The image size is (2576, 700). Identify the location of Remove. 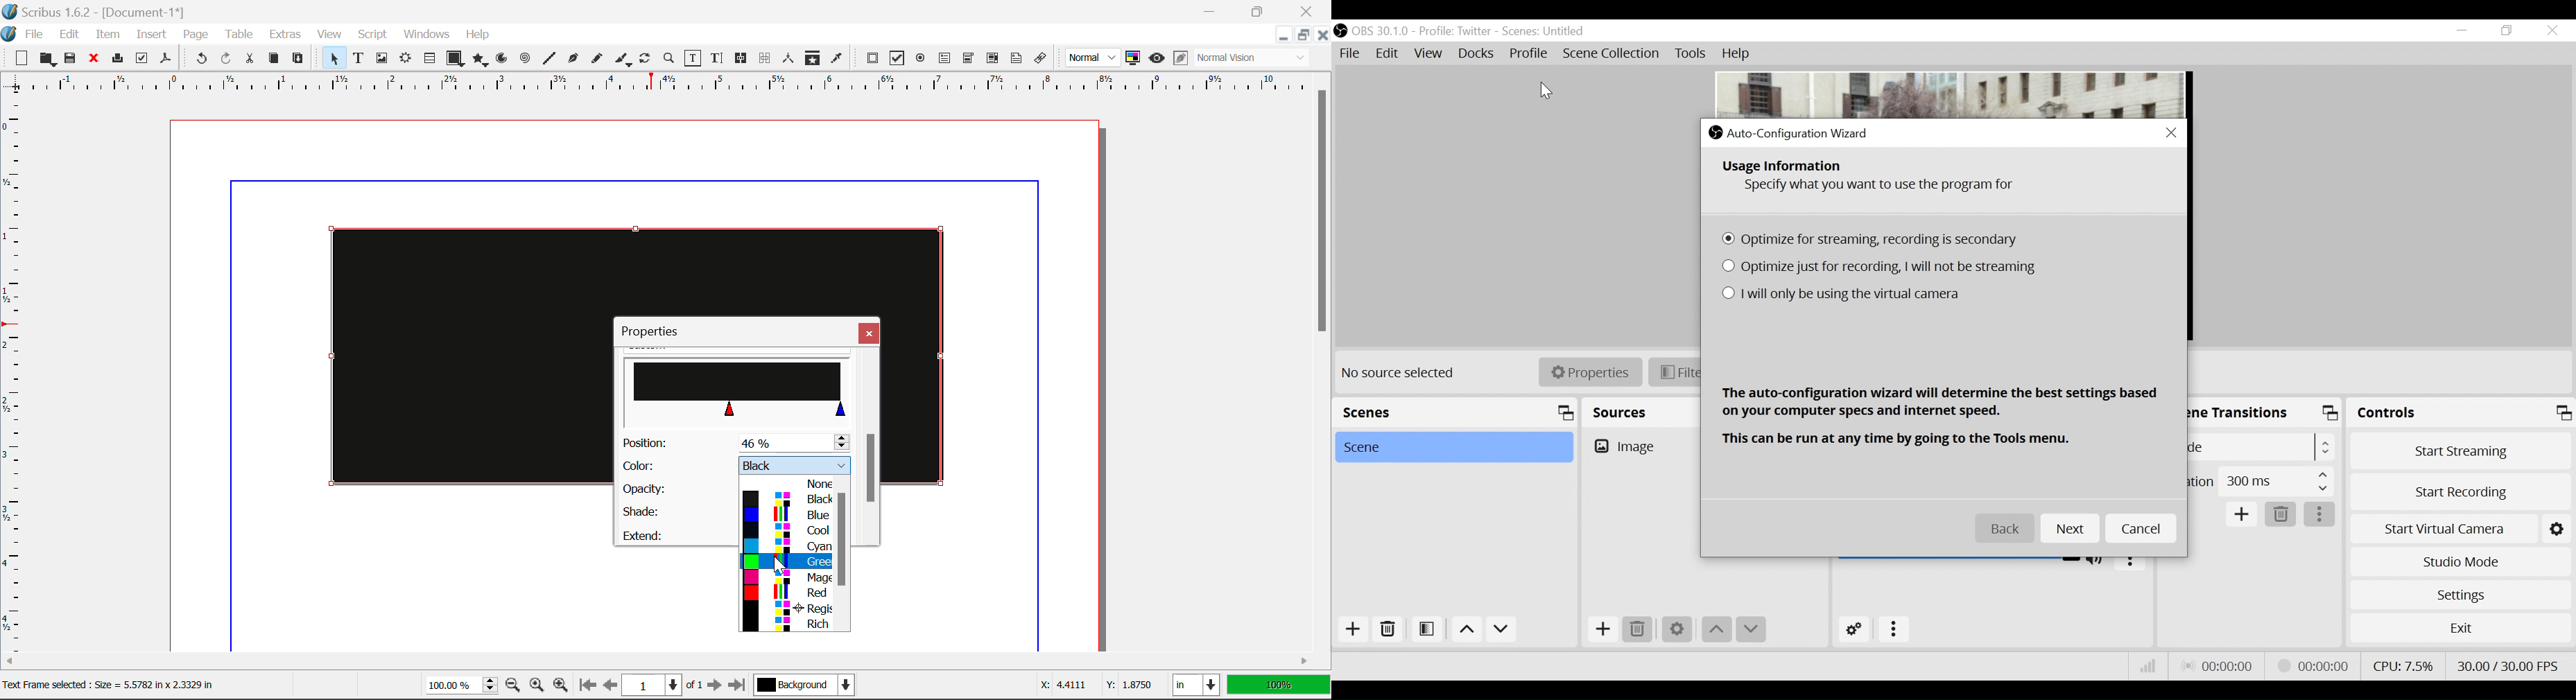
(1386, 632).